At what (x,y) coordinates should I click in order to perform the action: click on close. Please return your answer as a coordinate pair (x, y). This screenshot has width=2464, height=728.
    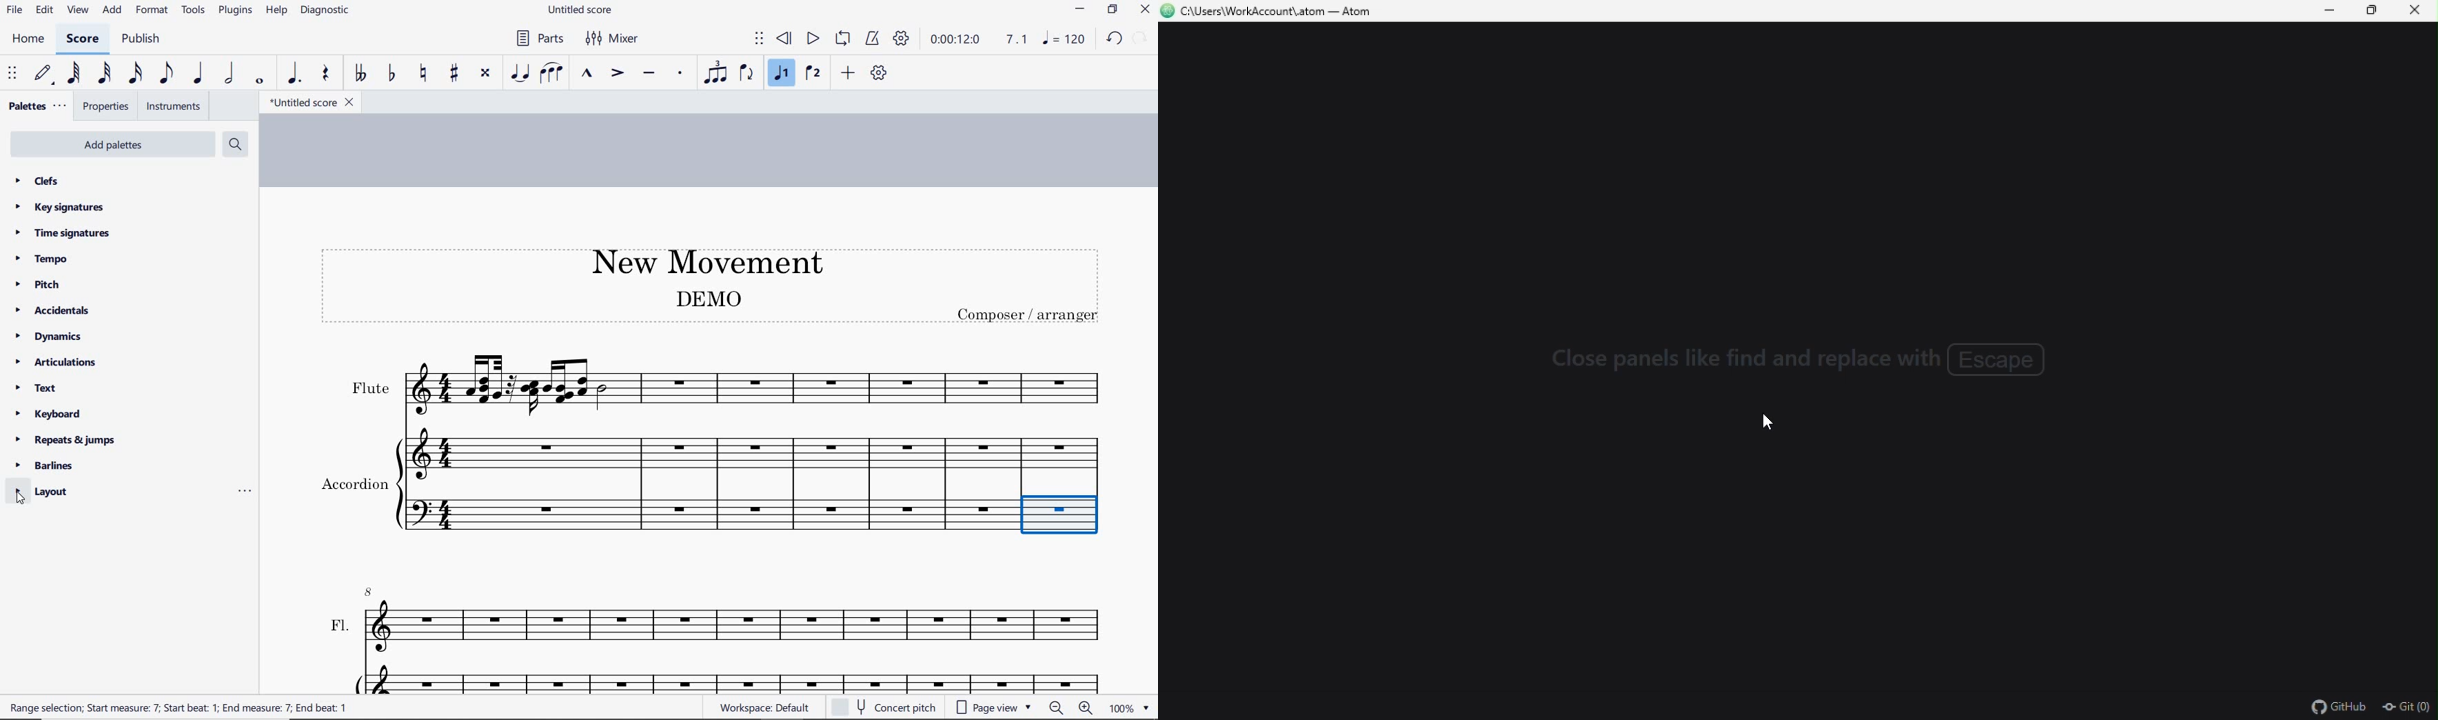
    Looking at the image, I should click on (1146, 11).